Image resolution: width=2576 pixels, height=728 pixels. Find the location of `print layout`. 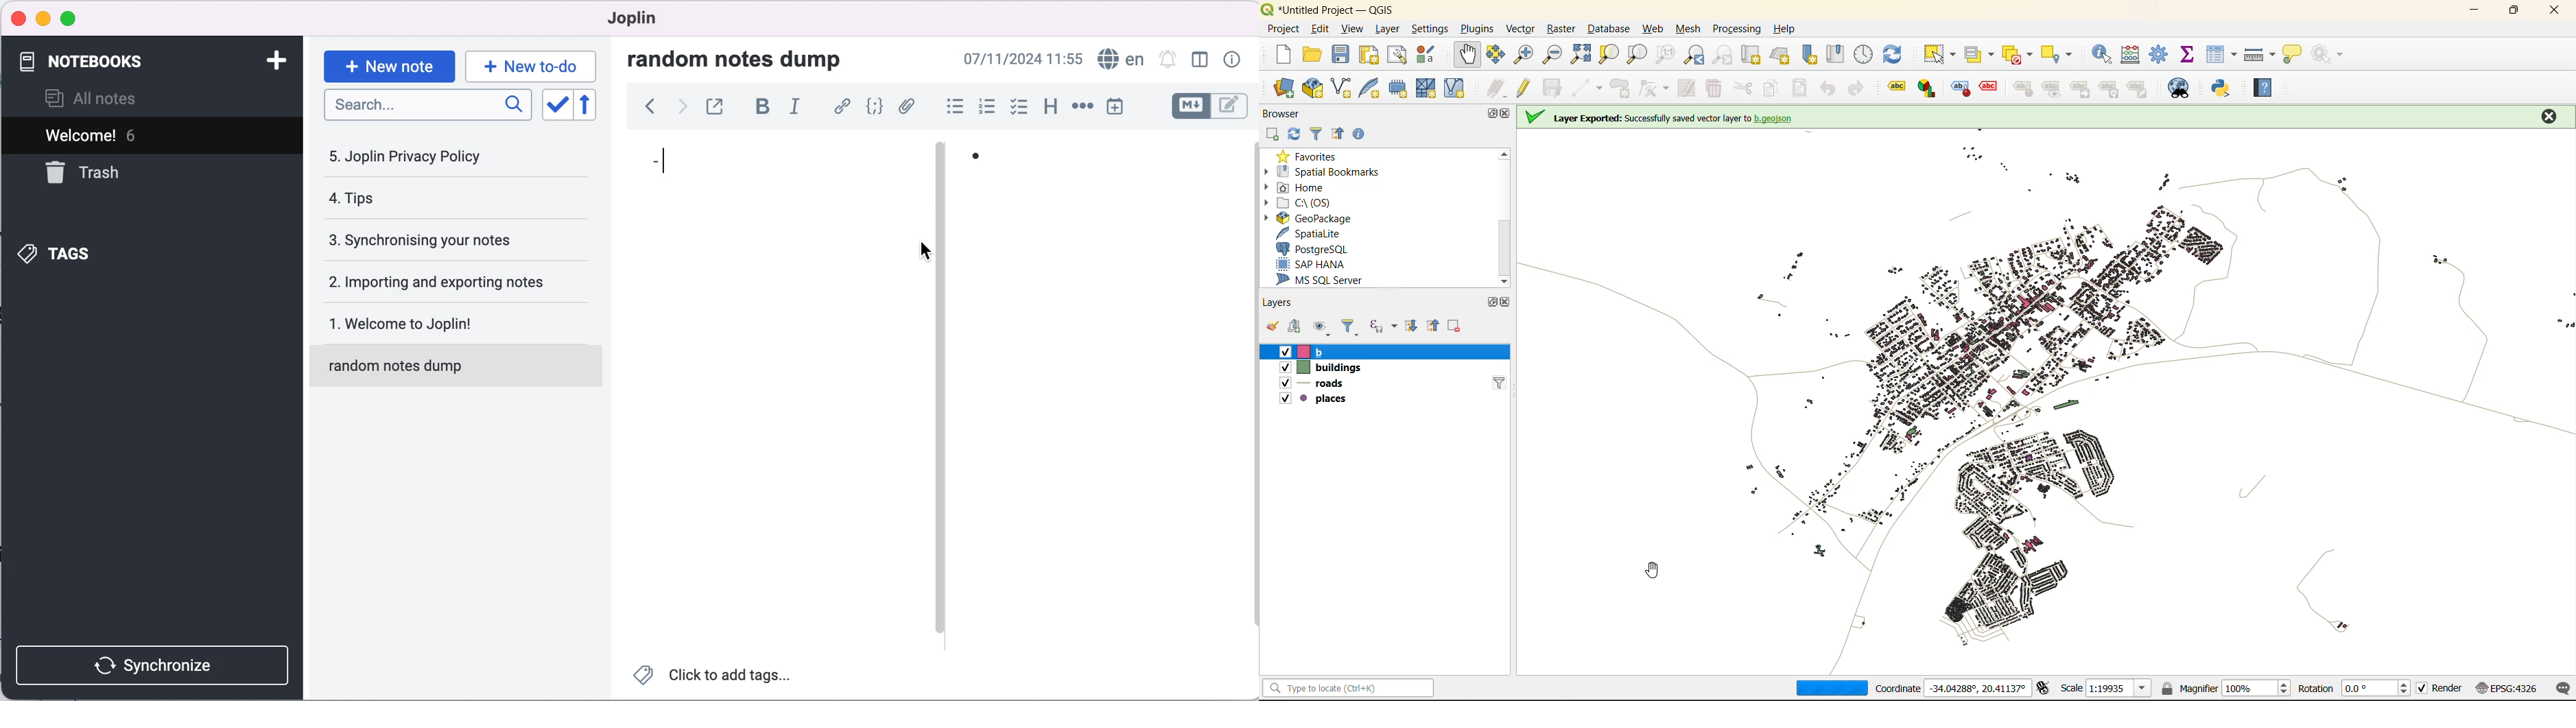

print layout is located at coordinates (1371, 56).